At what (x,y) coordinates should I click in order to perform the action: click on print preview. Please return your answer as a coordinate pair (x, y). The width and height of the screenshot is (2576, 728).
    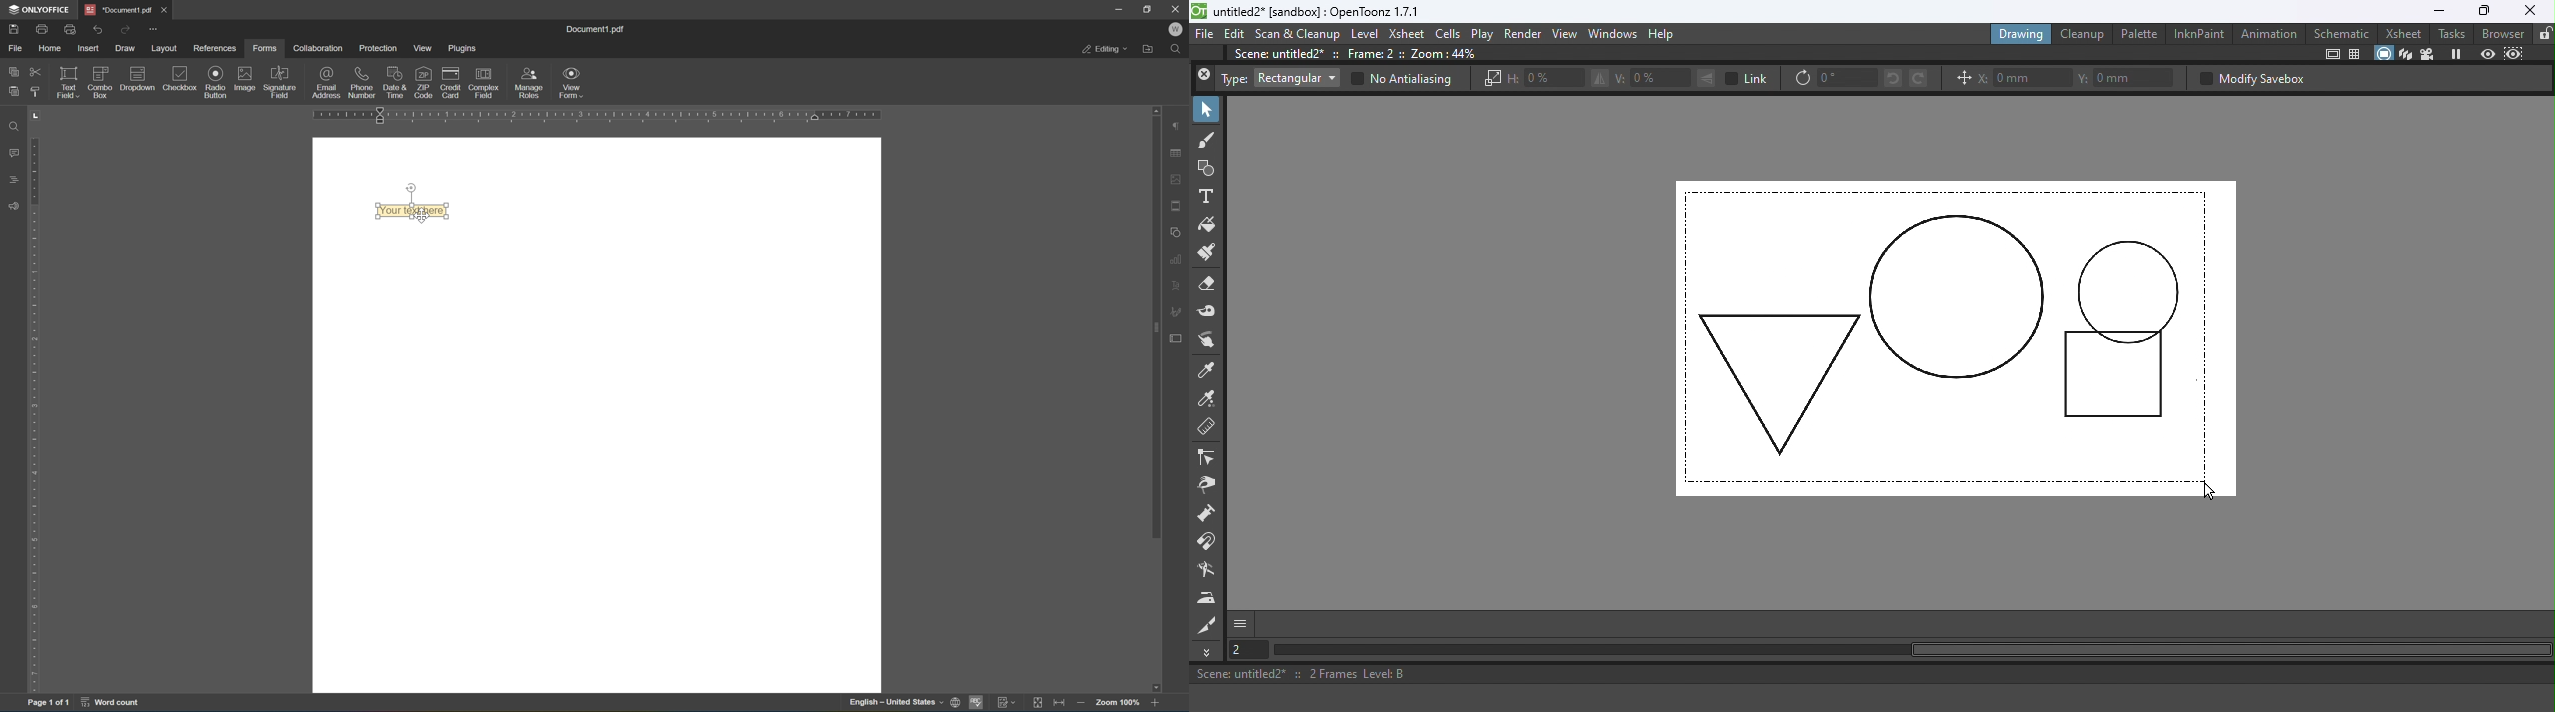
    Looking at the image, I should click on (69, 28).